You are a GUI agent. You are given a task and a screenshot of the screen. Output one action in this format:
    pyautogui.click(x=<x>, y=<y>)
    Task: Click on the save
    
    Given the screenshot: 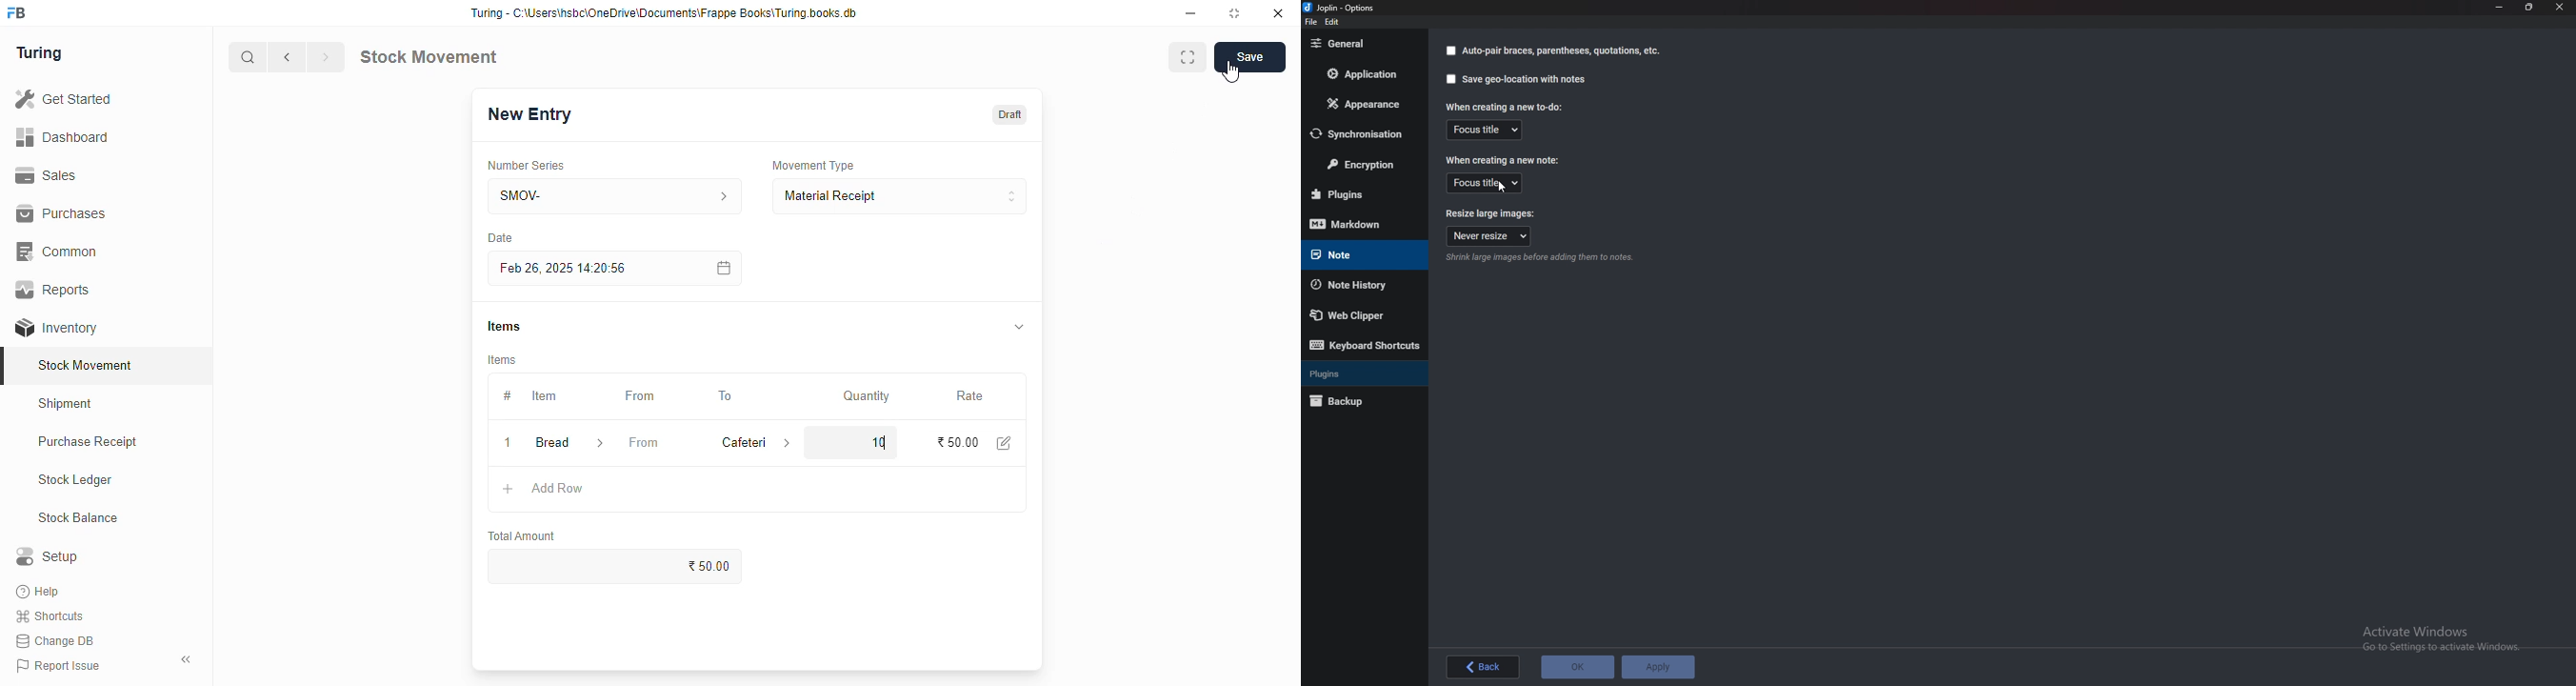 What is the action you would take?
    pyautogui.click(x=1250, y=57)
    